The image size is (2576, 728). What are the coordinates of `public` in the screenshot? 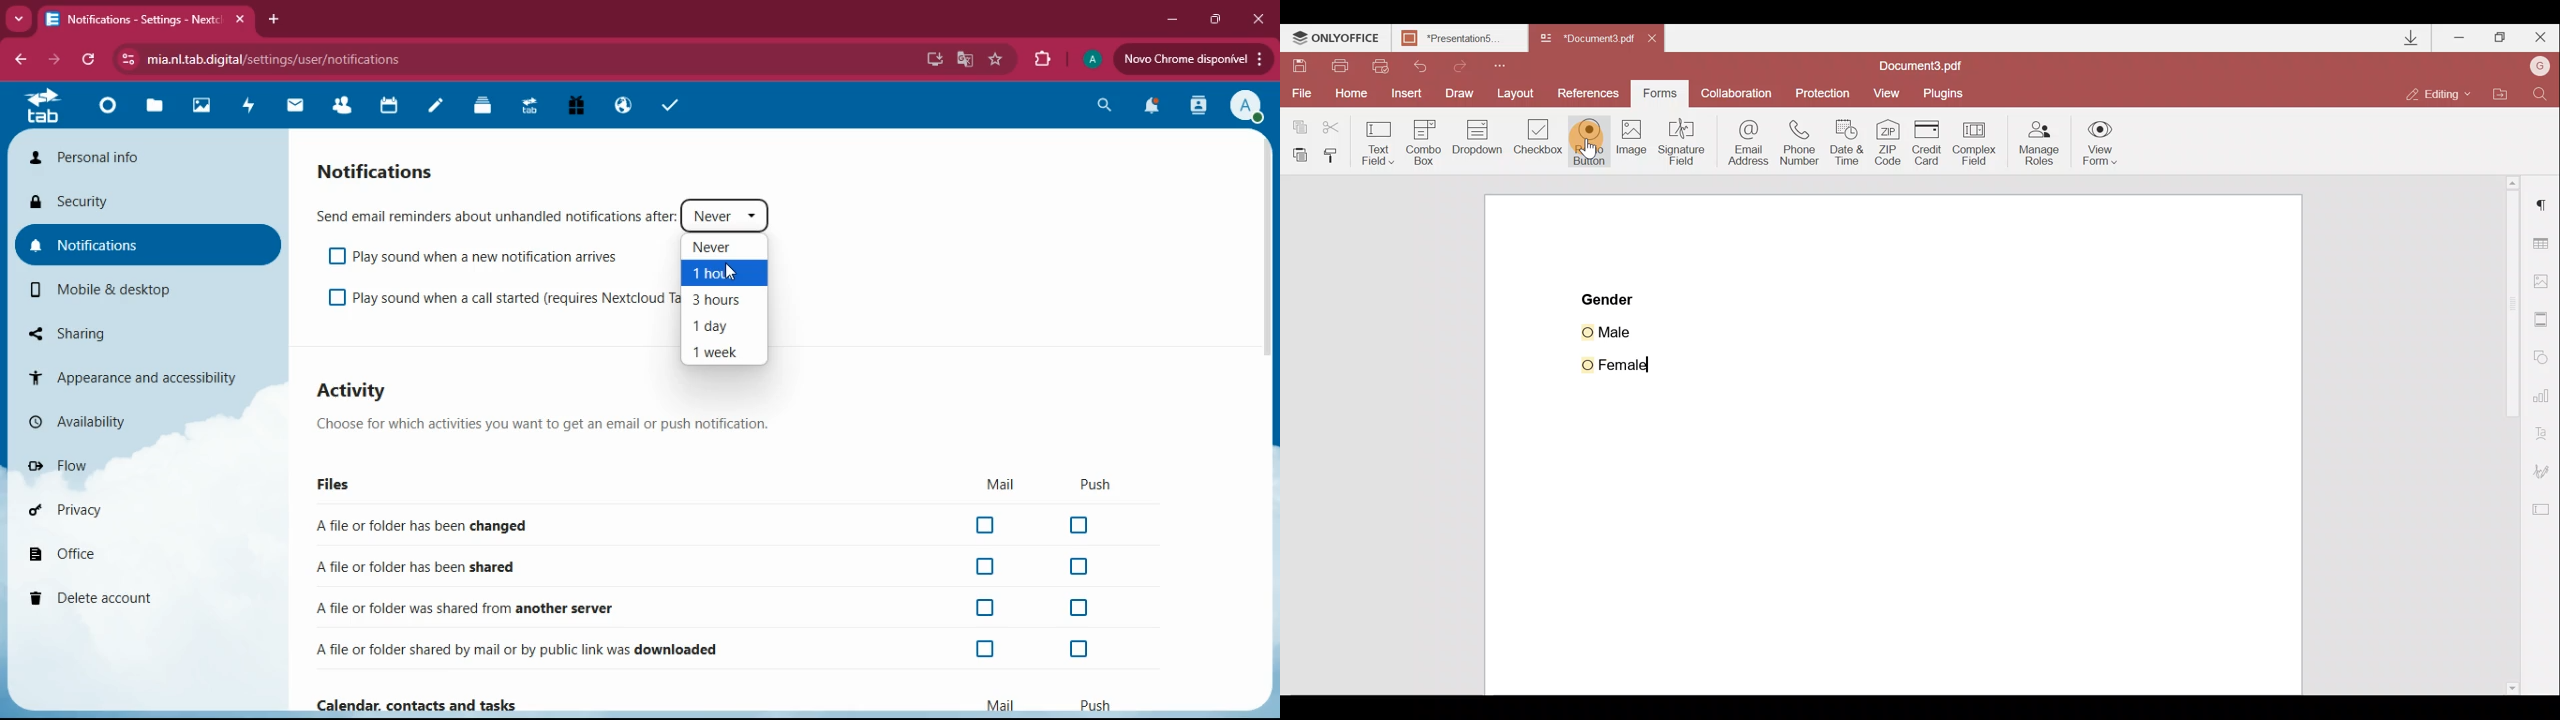 It's located at (624, 106).